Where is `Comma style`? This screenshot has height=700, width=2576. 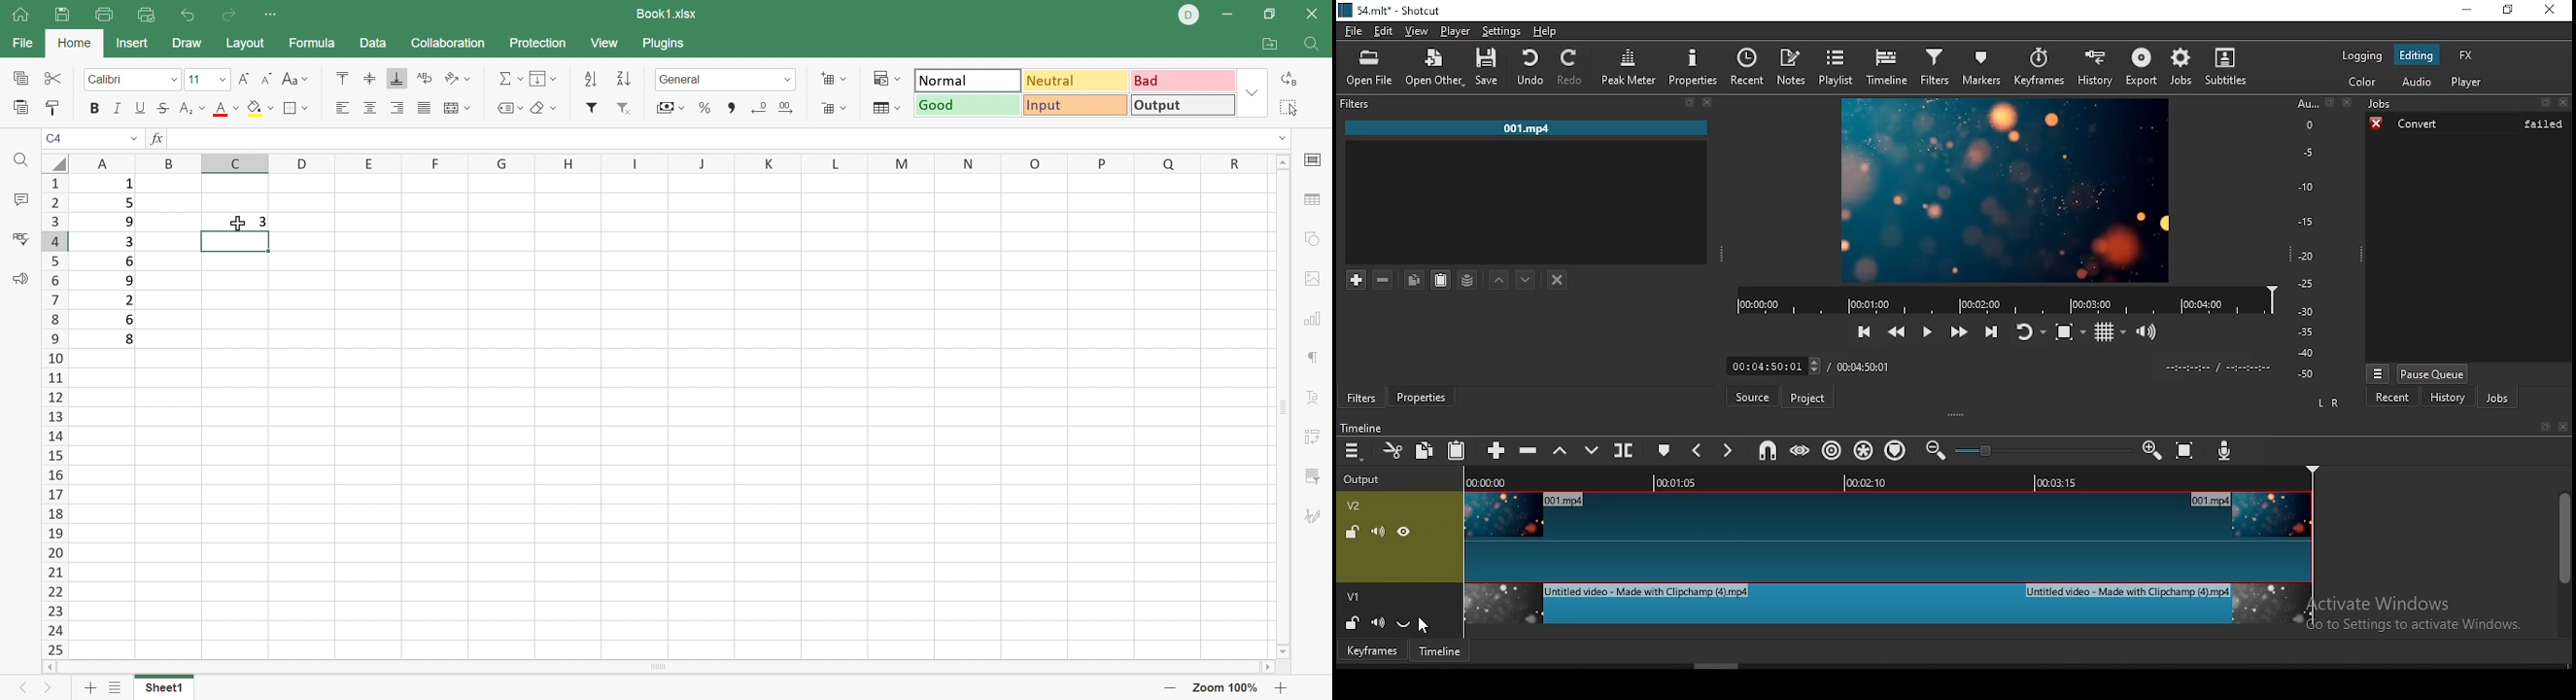 Comma style is located at coordinates (729, 108).